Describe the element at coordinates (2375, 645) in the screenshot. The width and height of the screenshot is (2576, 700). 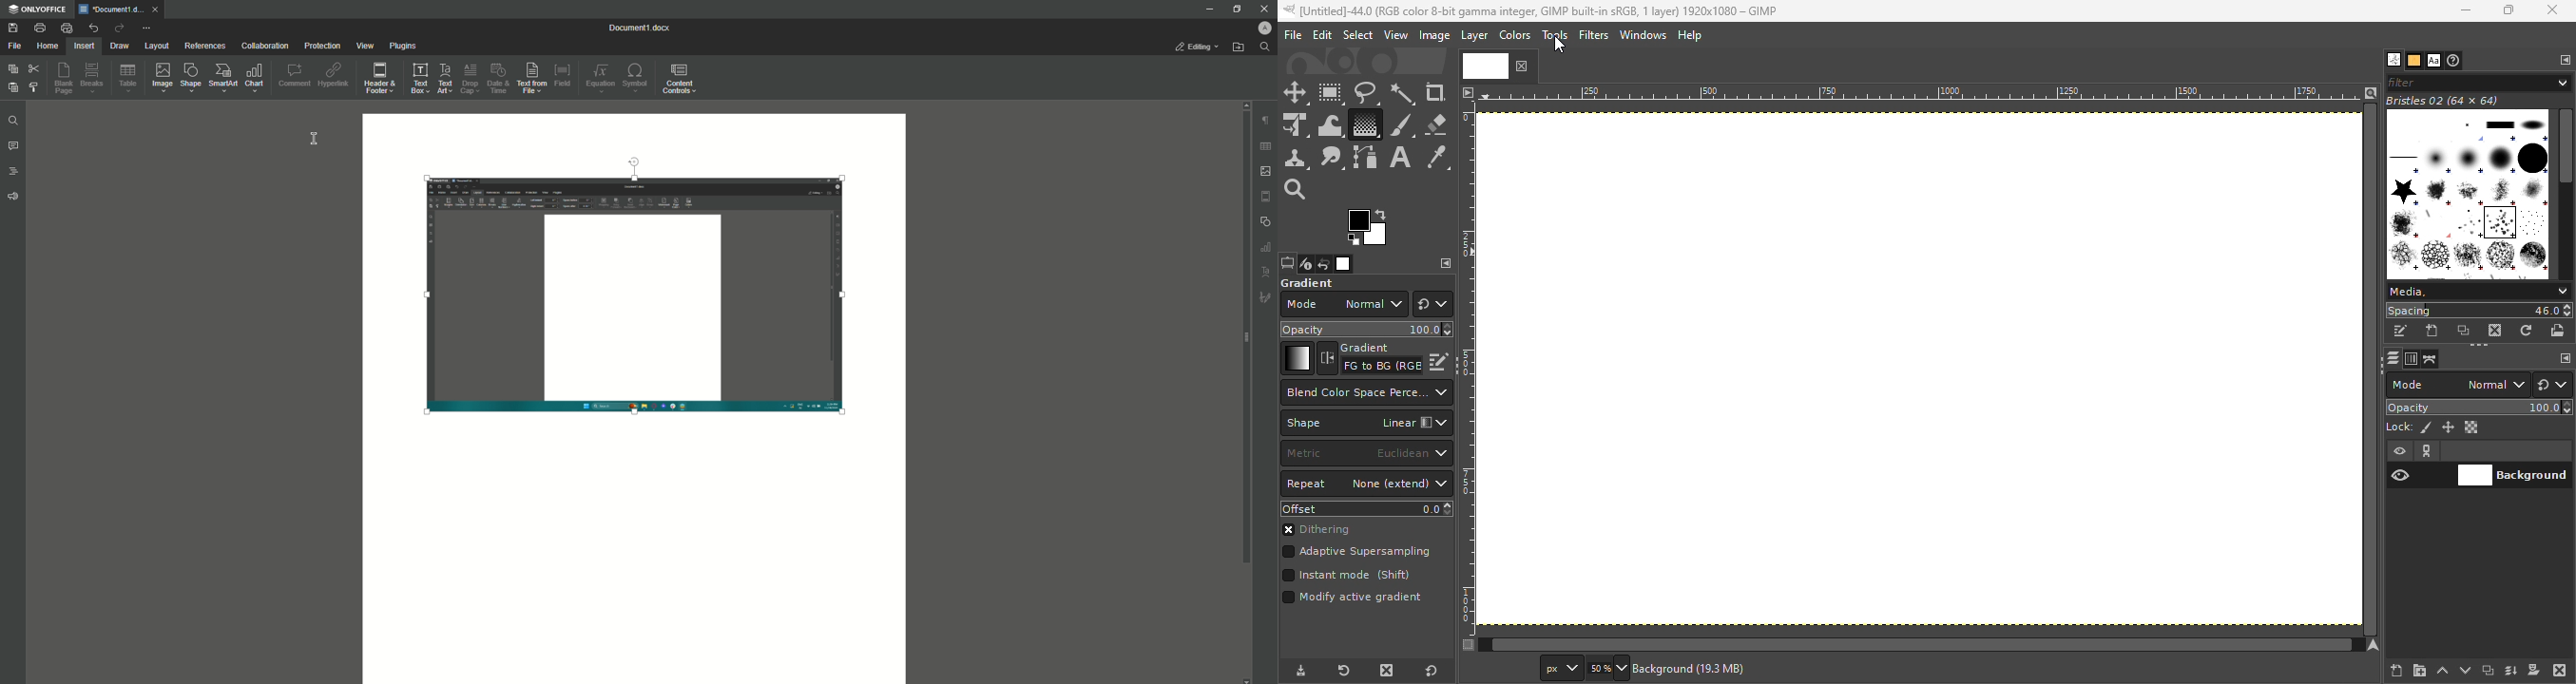
I see `Navigate` at that location.